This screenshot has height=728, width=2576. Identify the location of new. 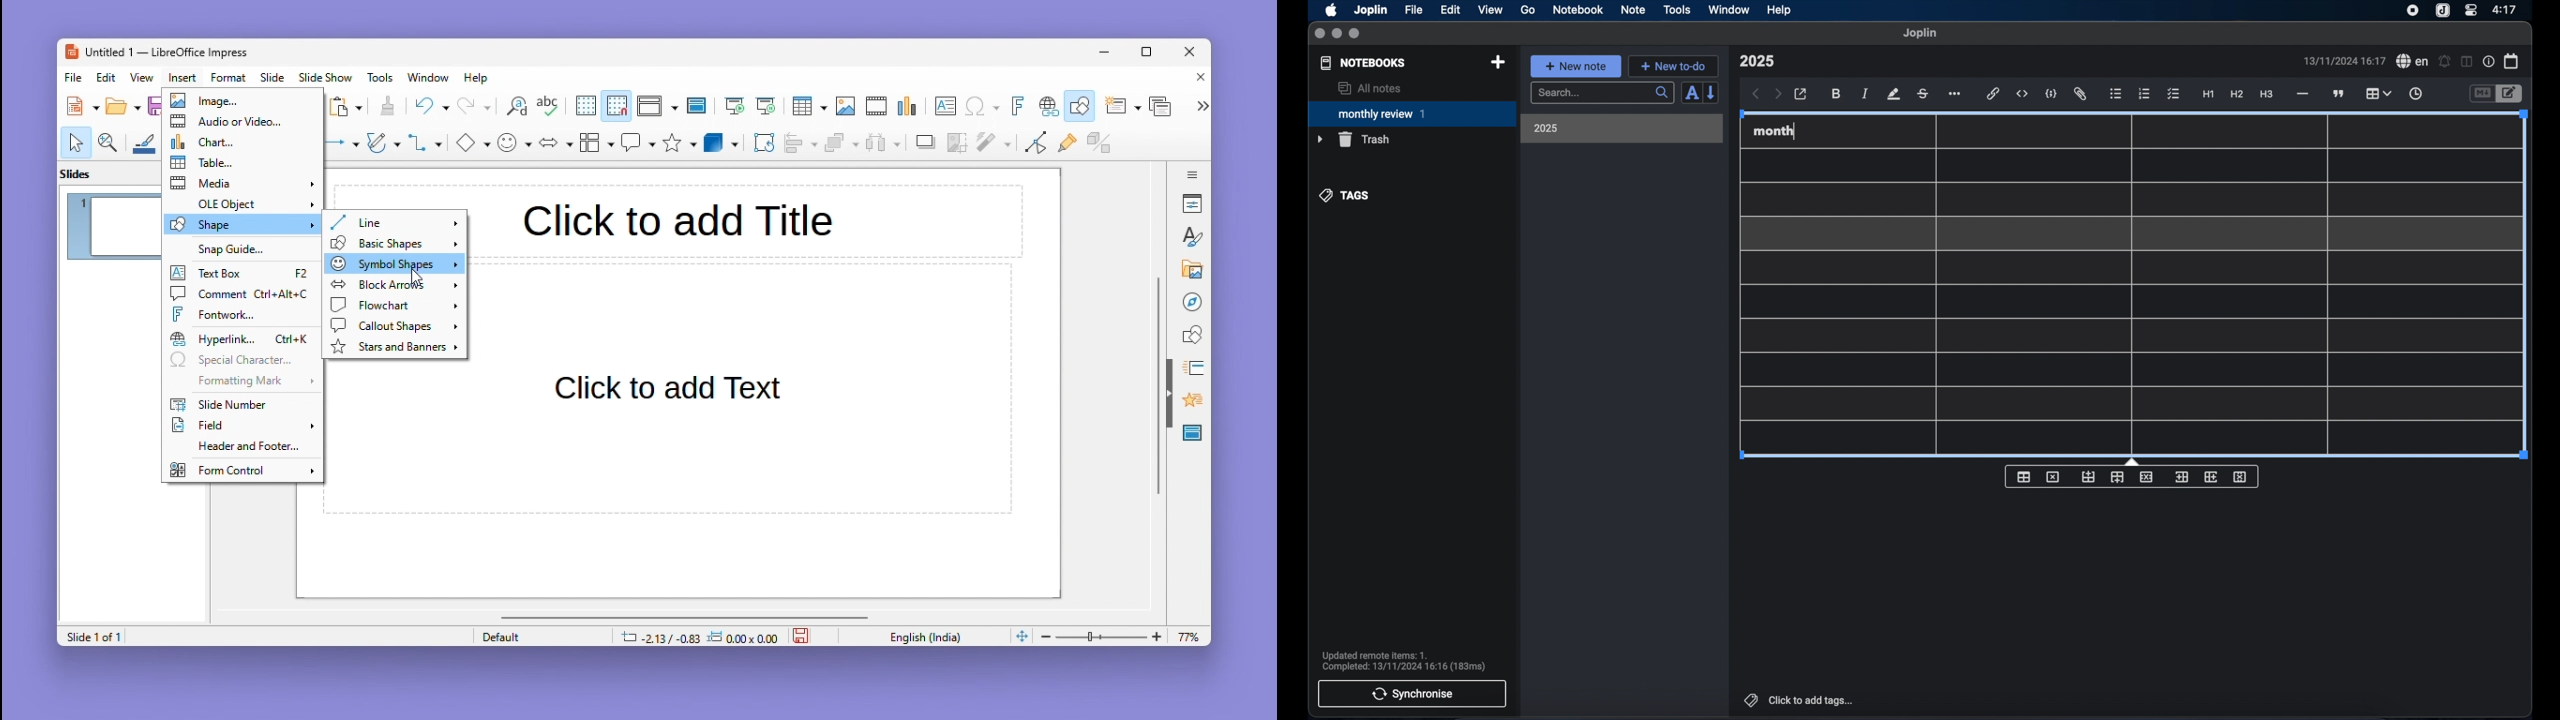
(84, 106).